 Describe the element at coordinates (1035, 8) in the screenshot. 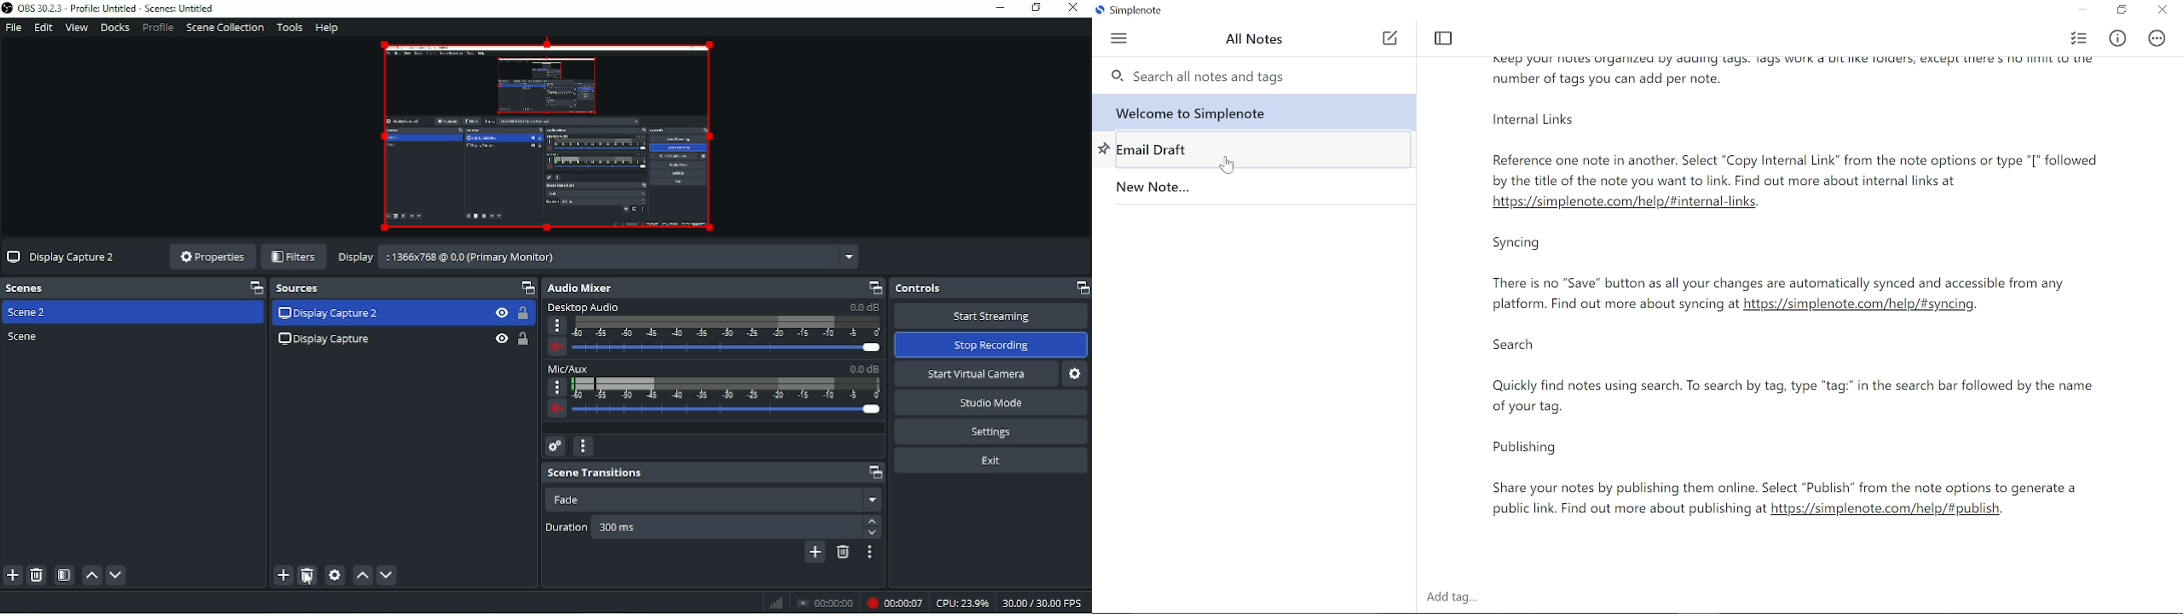

I see `Restore down` at that location.